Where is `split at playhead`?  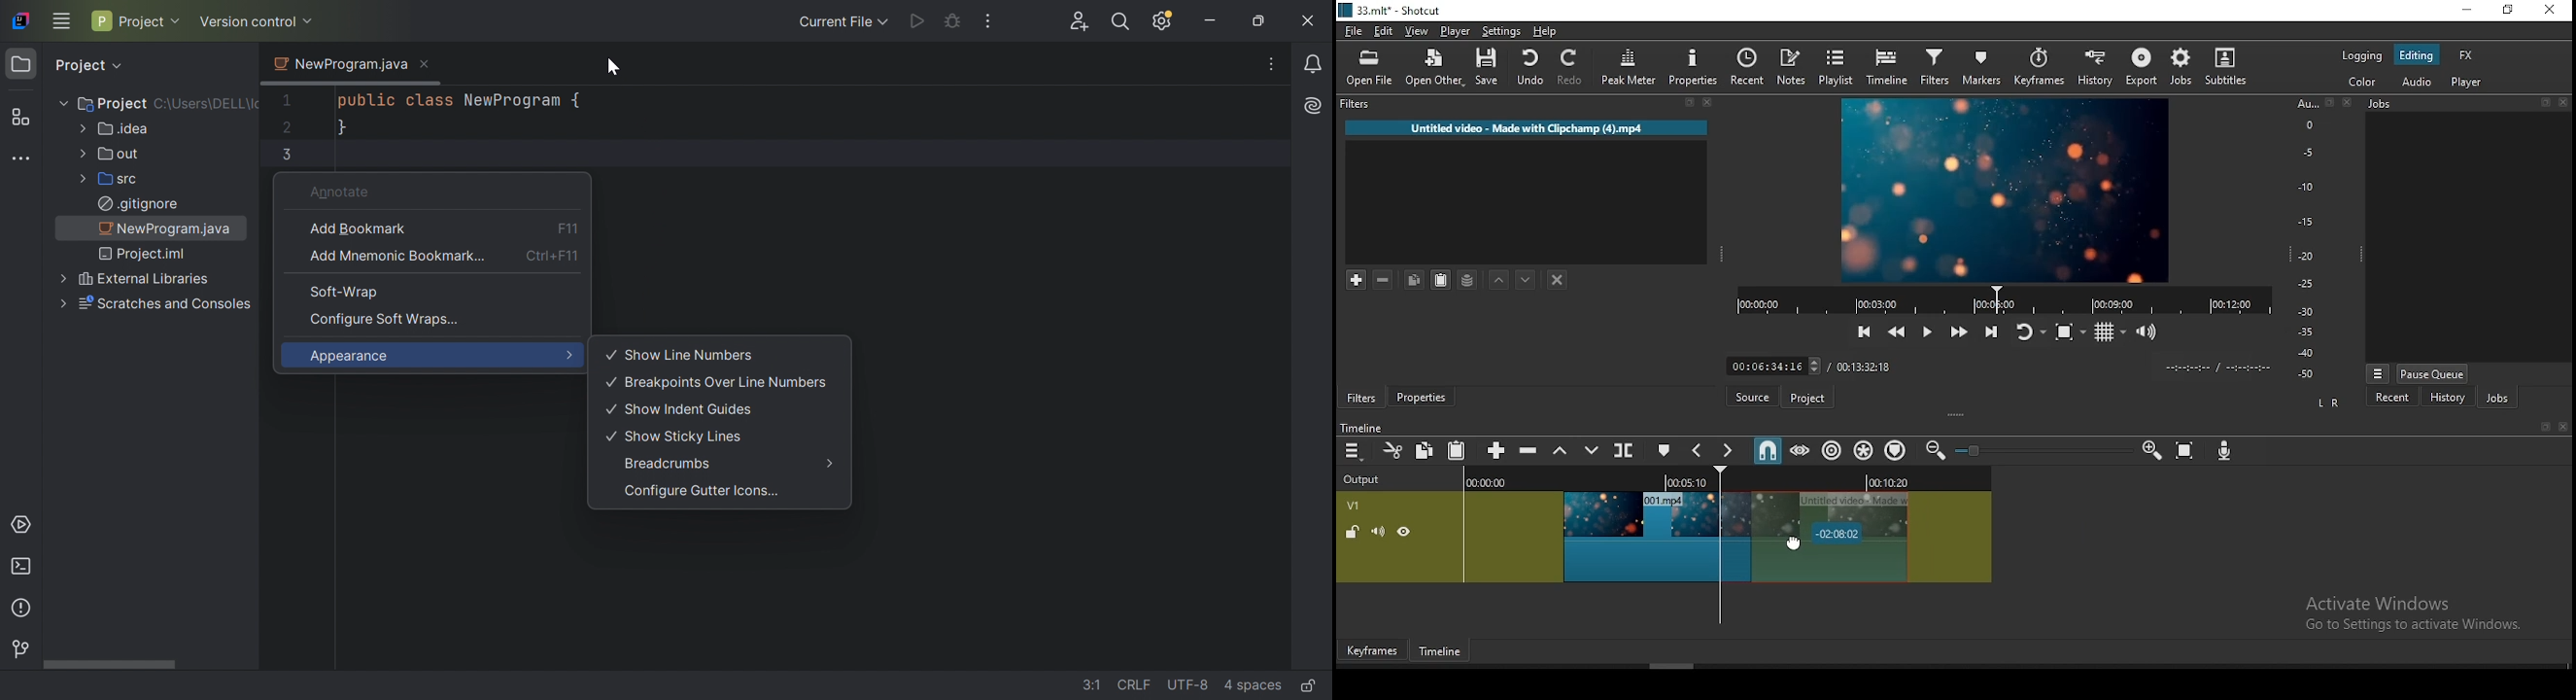
split at playhead is located at coordinates (1626, 452).